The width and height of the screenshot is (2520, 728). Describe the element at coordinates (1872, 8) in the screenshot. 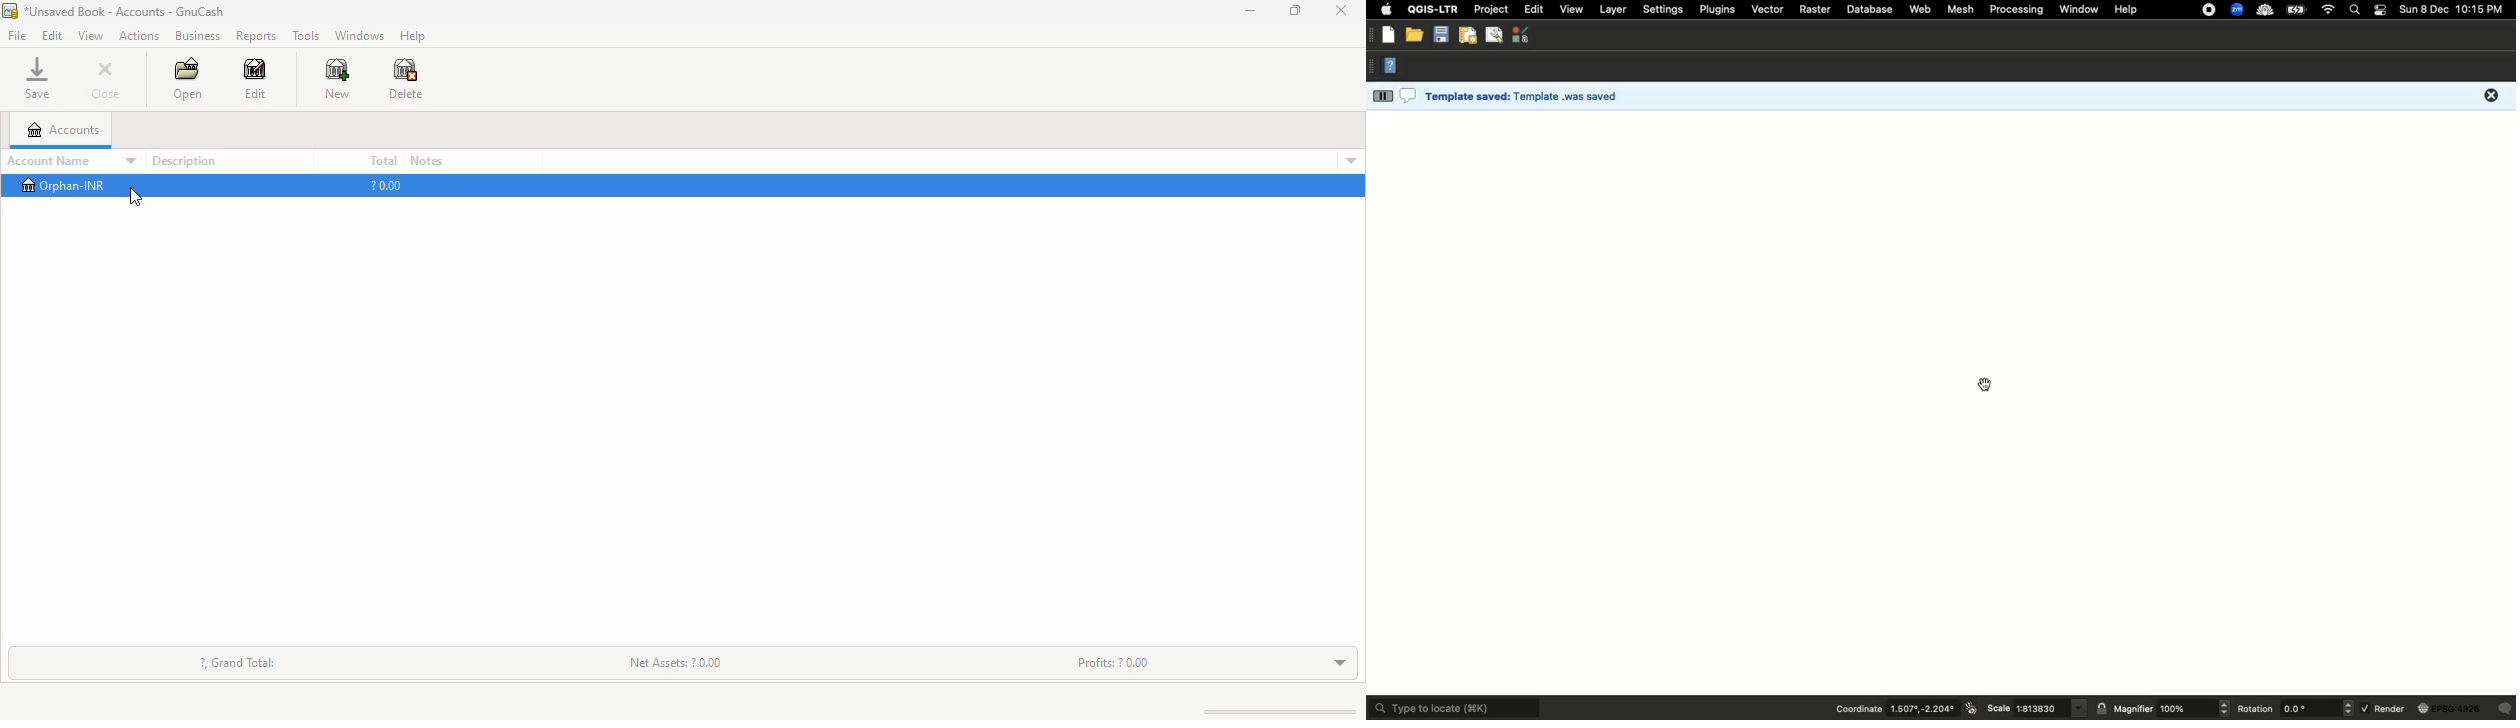

I see `Database` at that location.